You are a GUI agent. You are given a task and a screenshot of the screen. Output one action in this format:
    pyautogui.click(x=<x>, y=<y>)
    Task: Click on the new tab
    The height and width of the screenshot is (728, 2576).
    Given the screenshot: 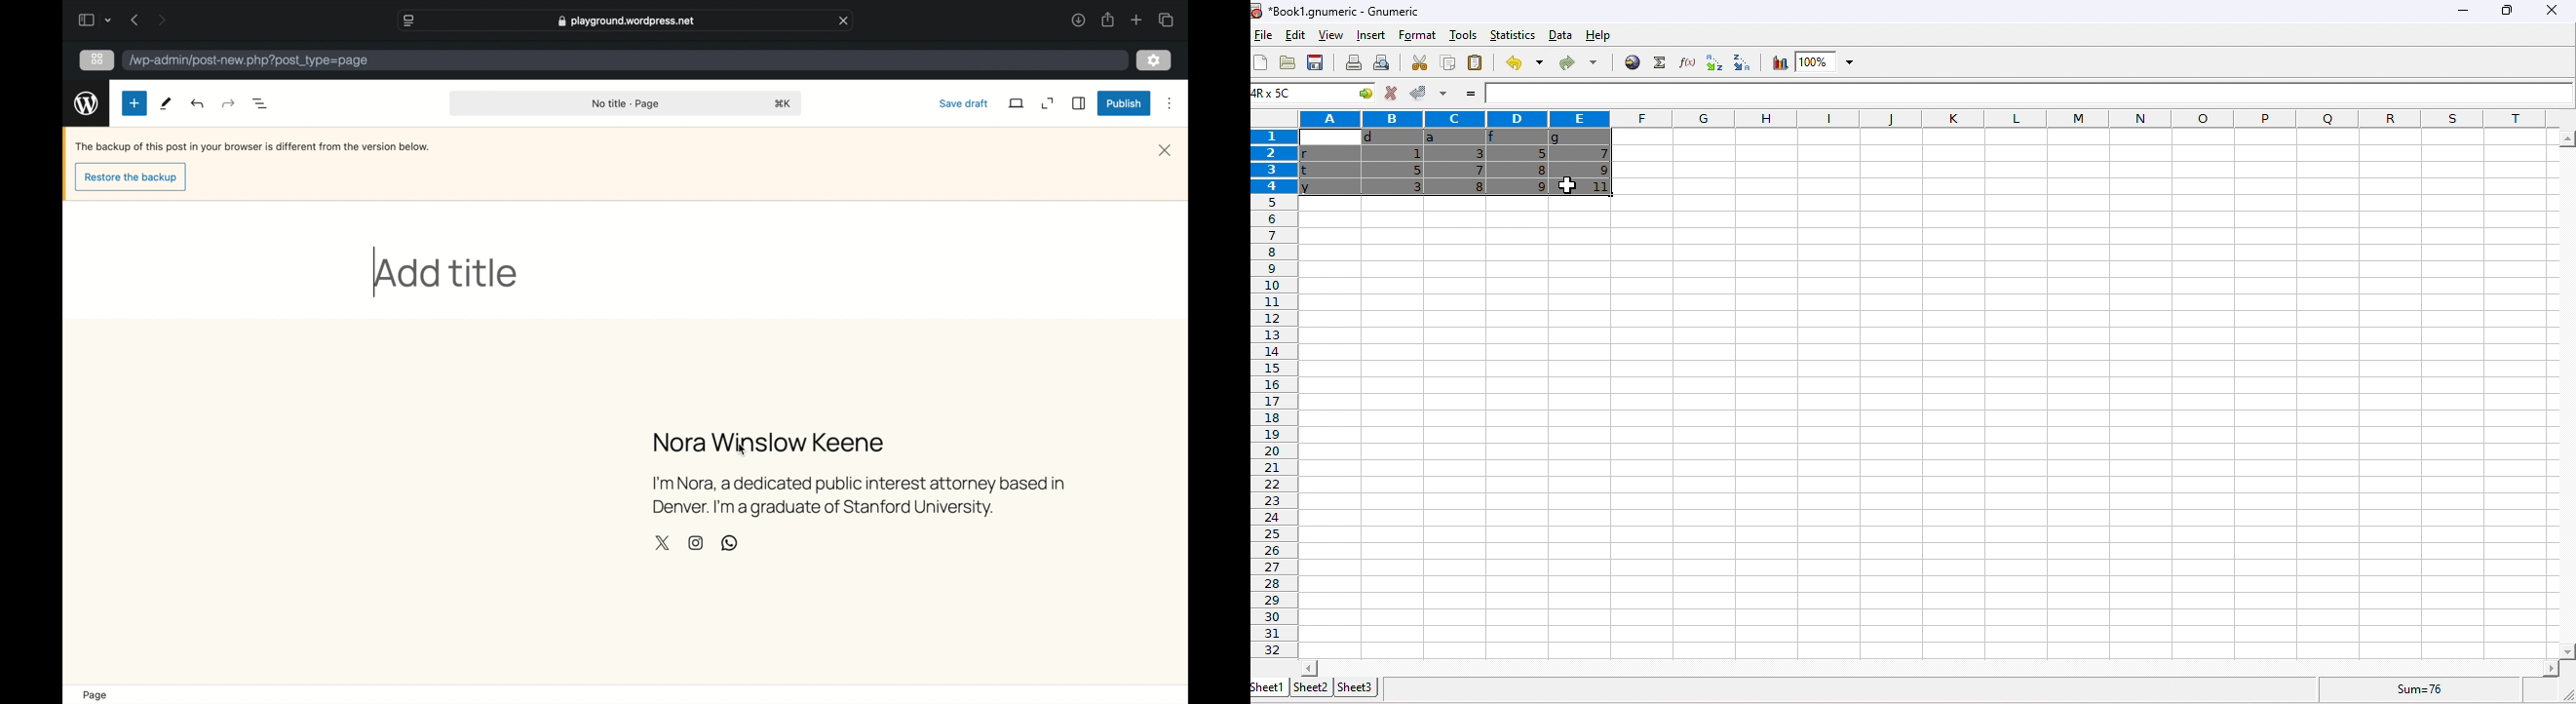 What is the action you would take?
    pyautogui.click(x=1137, y=20)
    